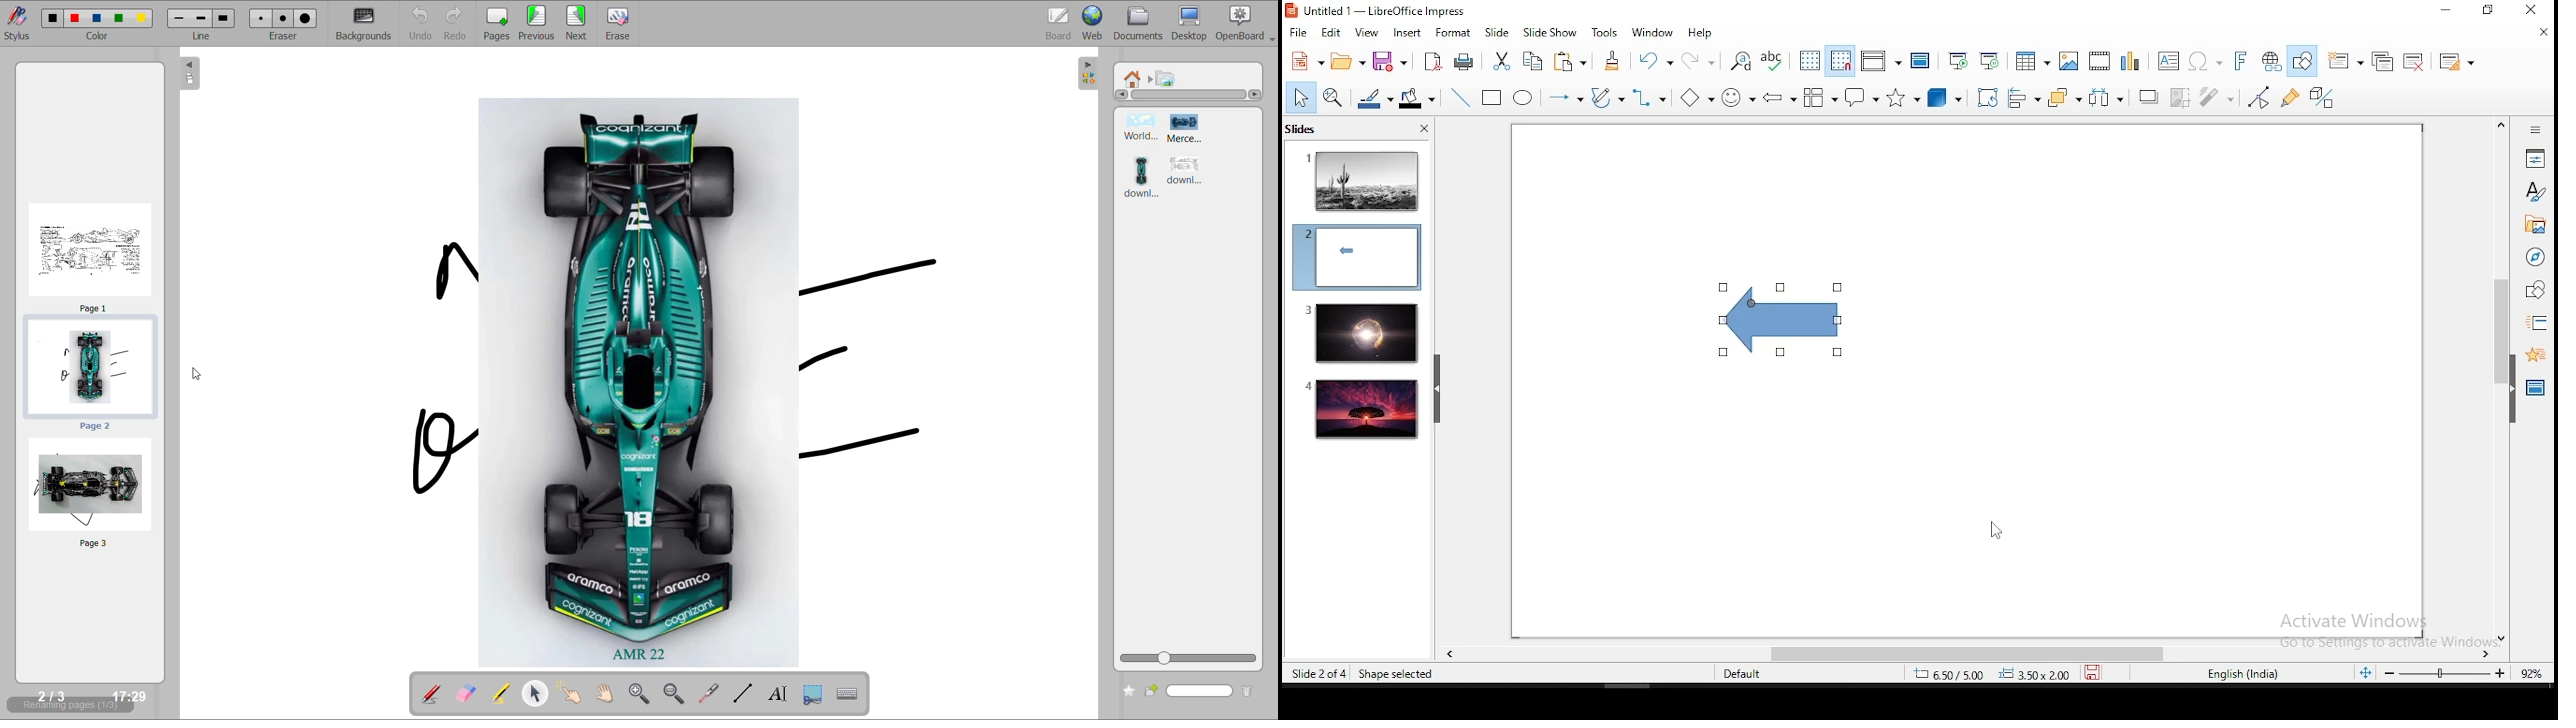  I want to click on pictures, so click(1168, 79).